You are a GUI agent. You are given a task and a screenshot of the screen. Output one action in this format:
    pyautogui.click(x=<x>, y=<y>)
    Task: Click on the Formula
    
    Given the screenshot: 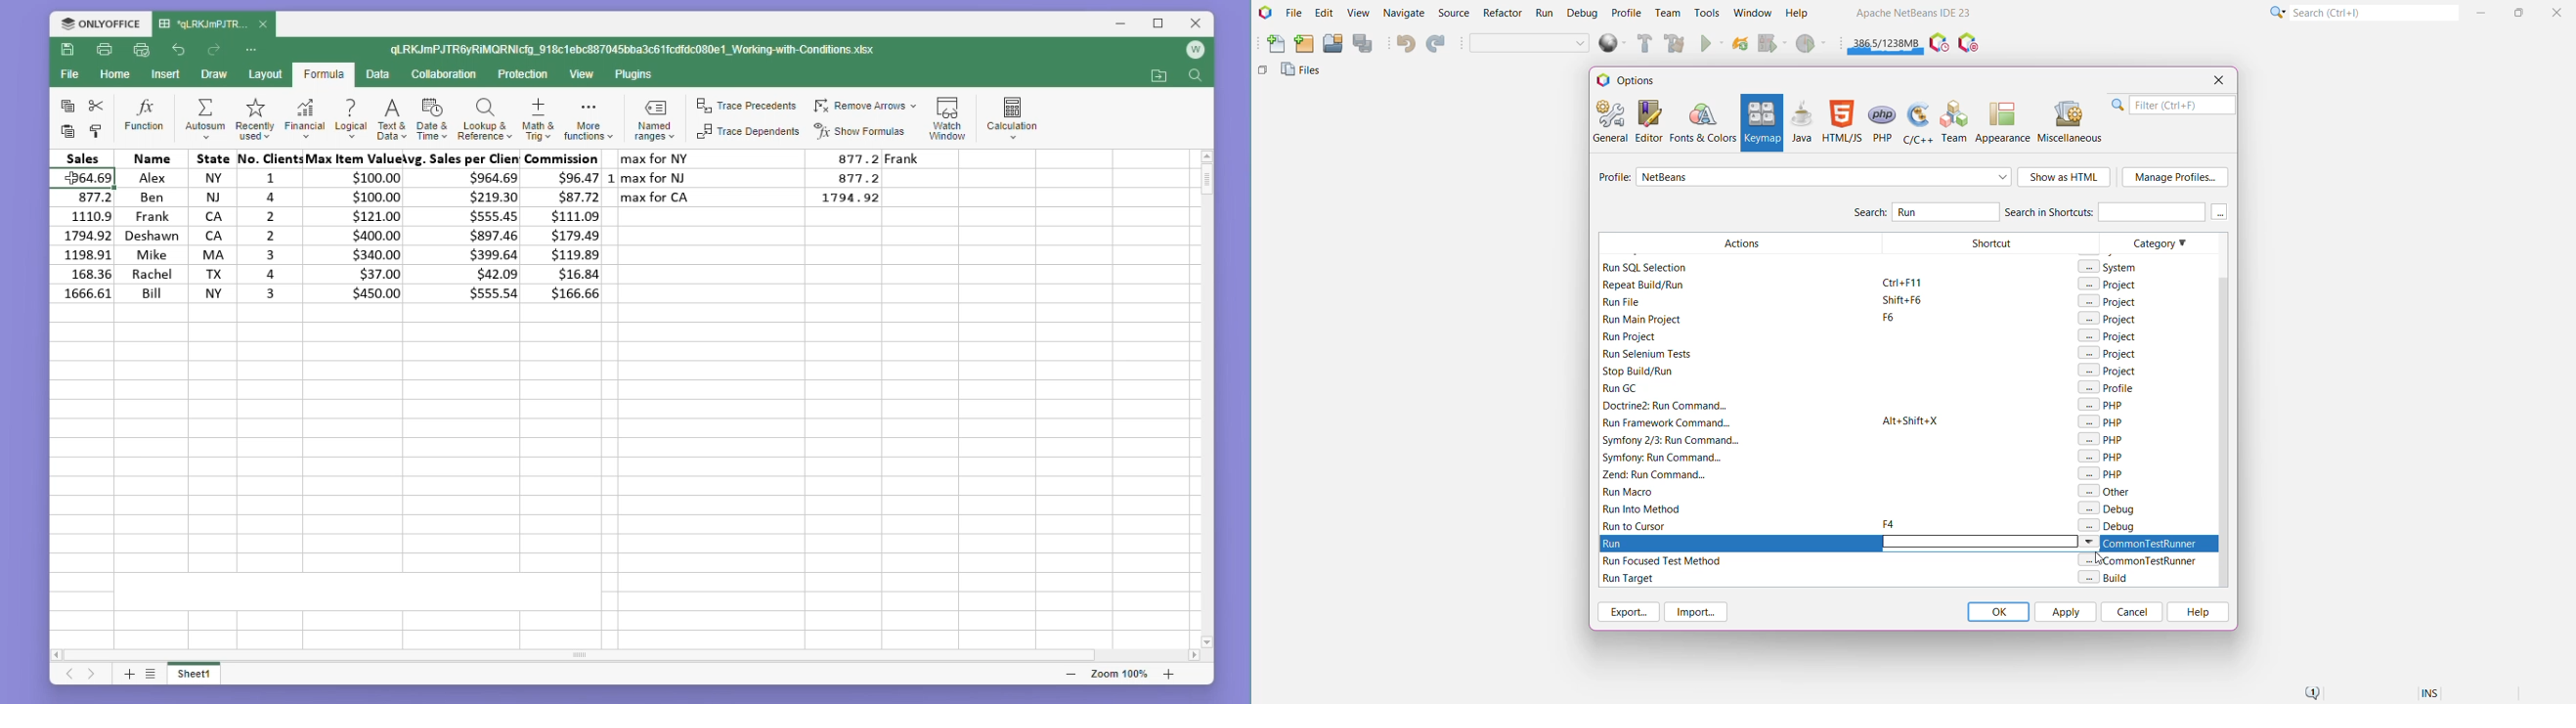 What is the action you would take?
    pyautogui.click(x=324, y=75)
    